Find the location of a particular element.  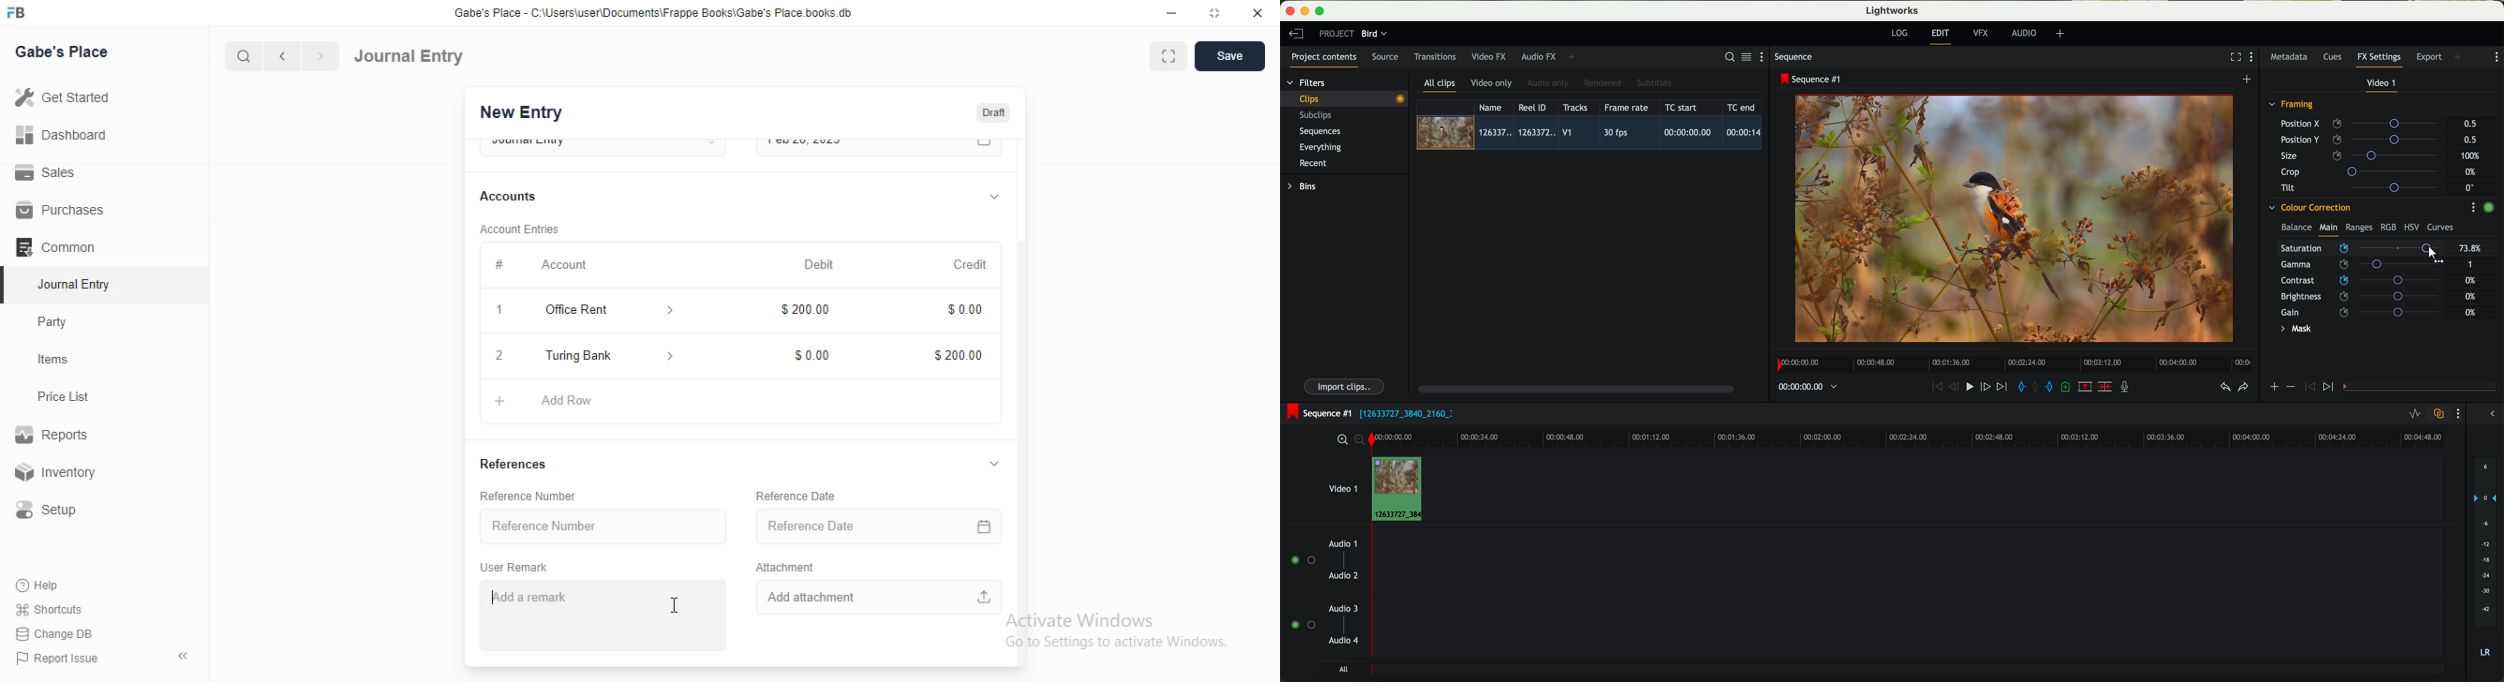

sequences is located at coordinates (1320, 132).